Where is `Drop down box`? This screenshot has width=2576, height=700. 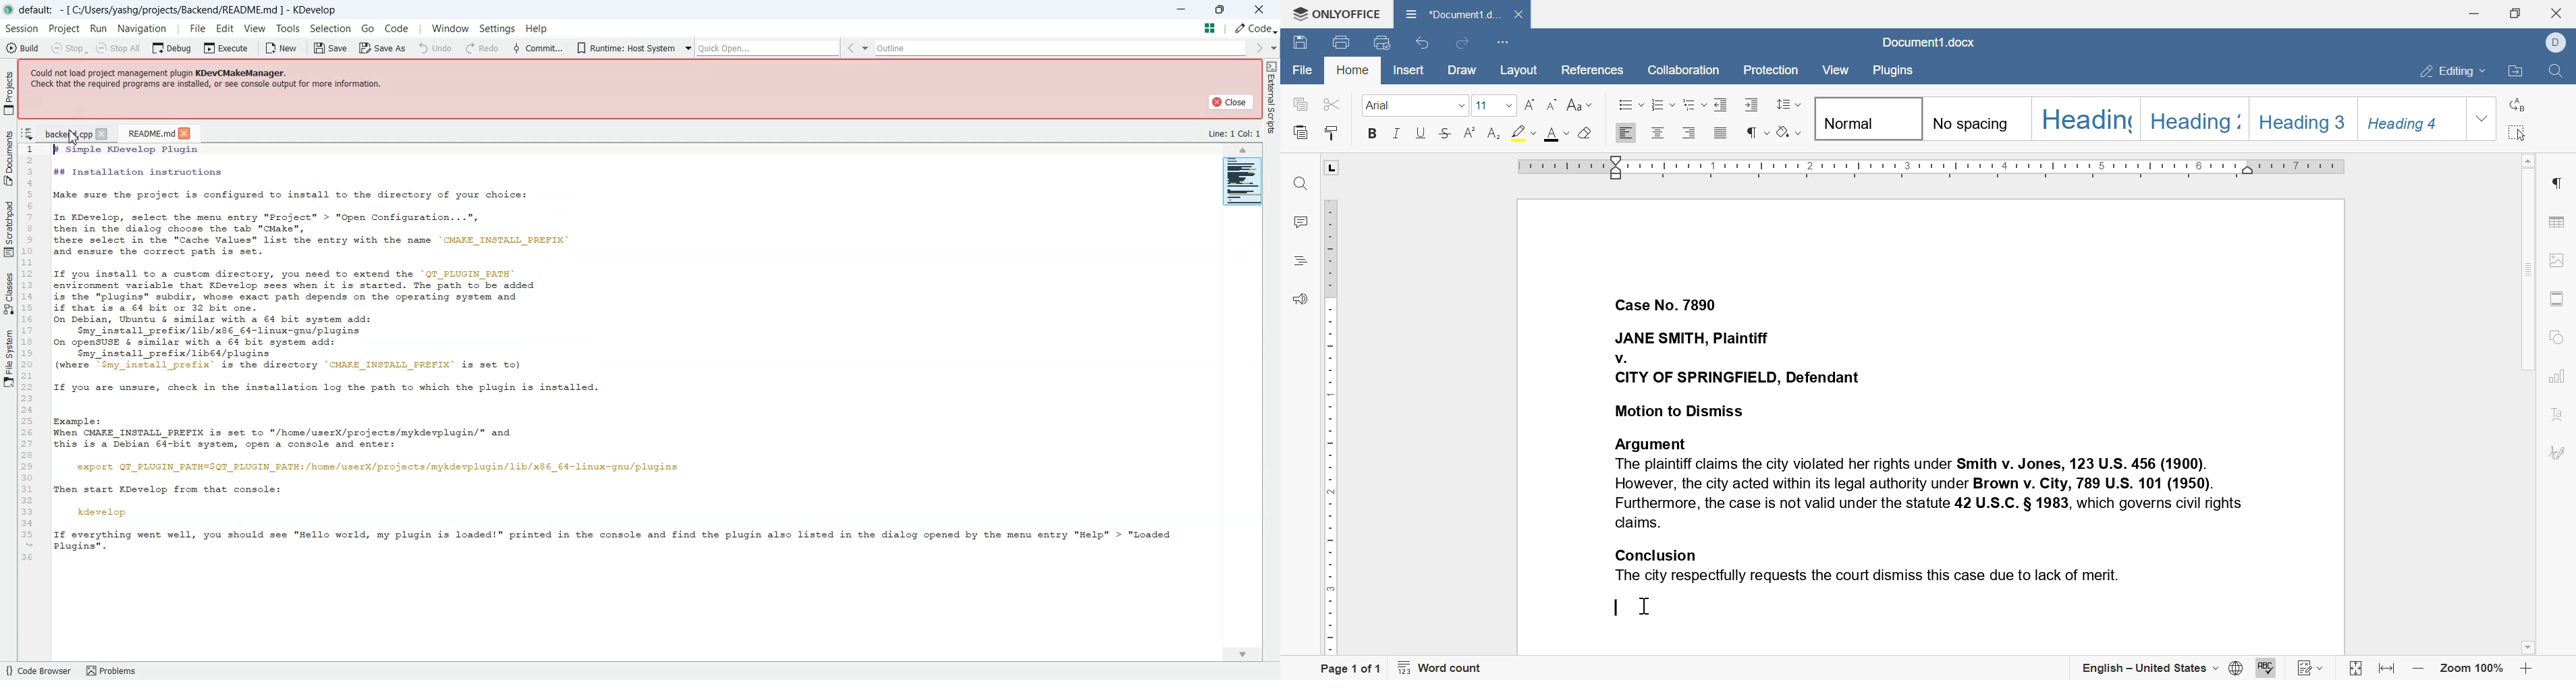
Drop down box is located at coordinates (670, 48).